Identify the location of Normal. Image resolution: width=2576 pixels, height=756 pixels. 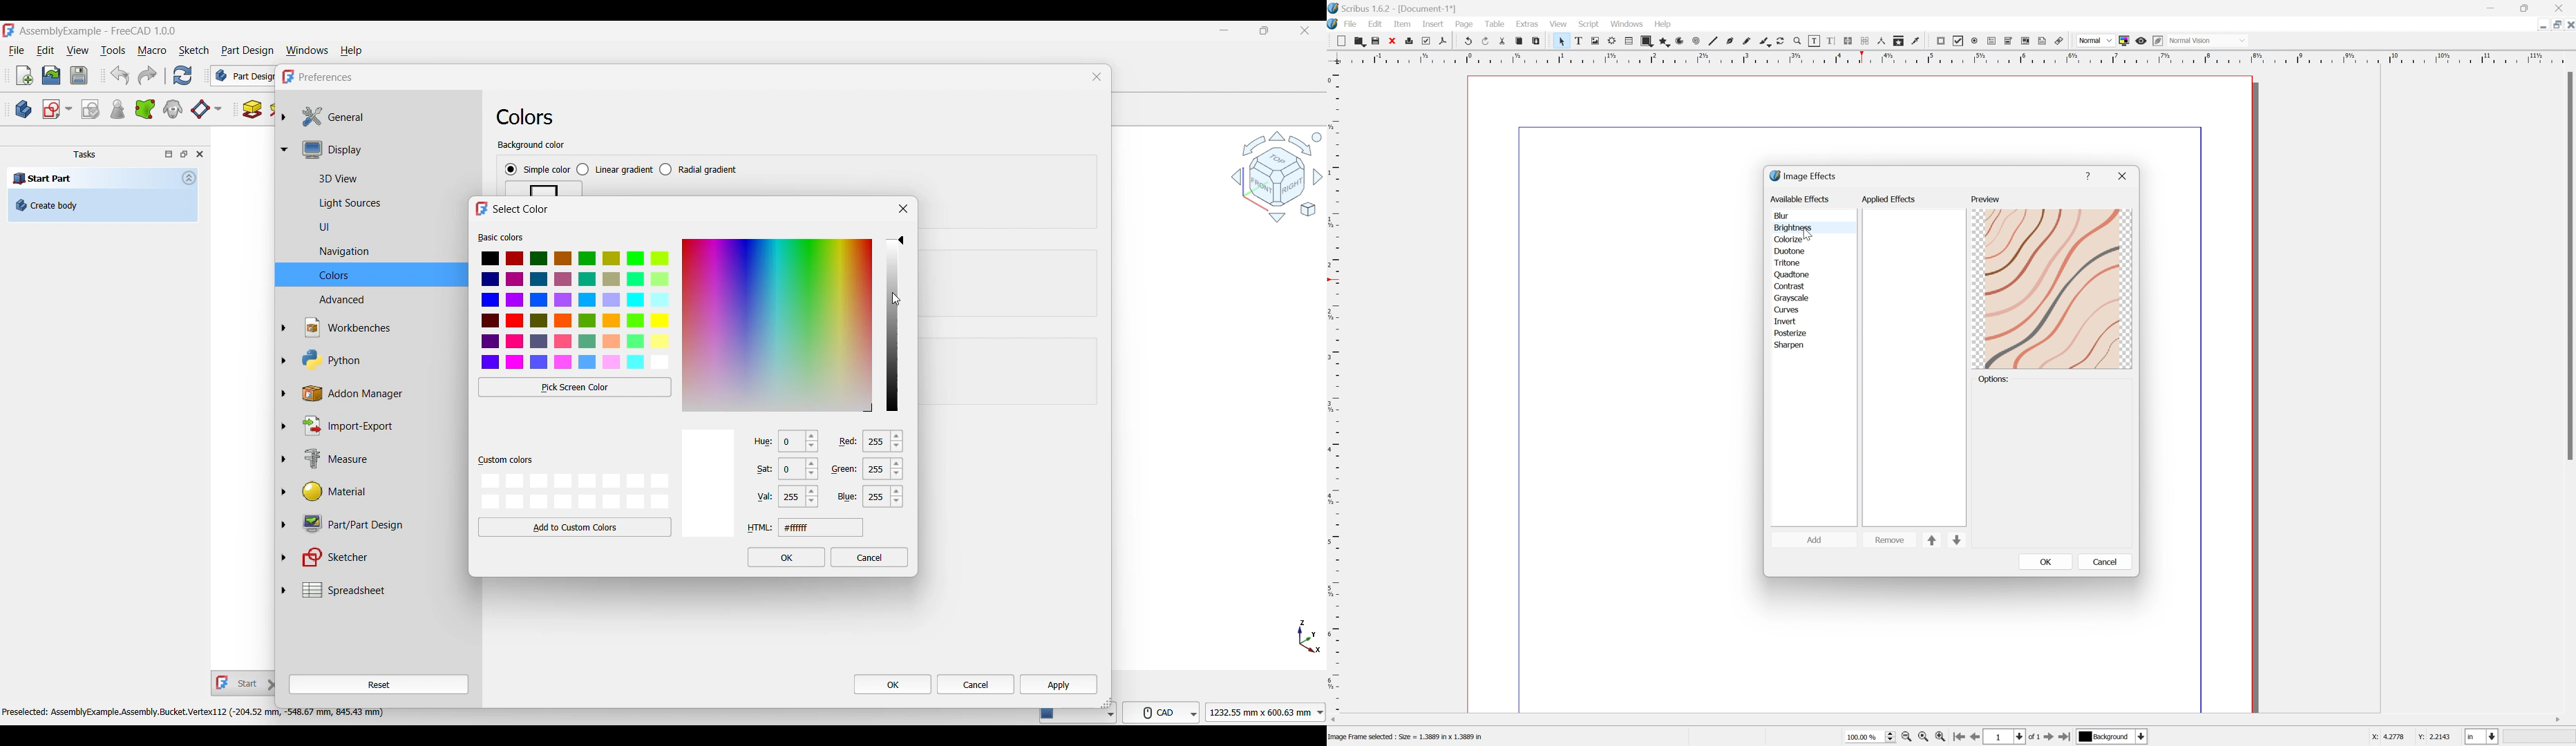
(2094, 41).